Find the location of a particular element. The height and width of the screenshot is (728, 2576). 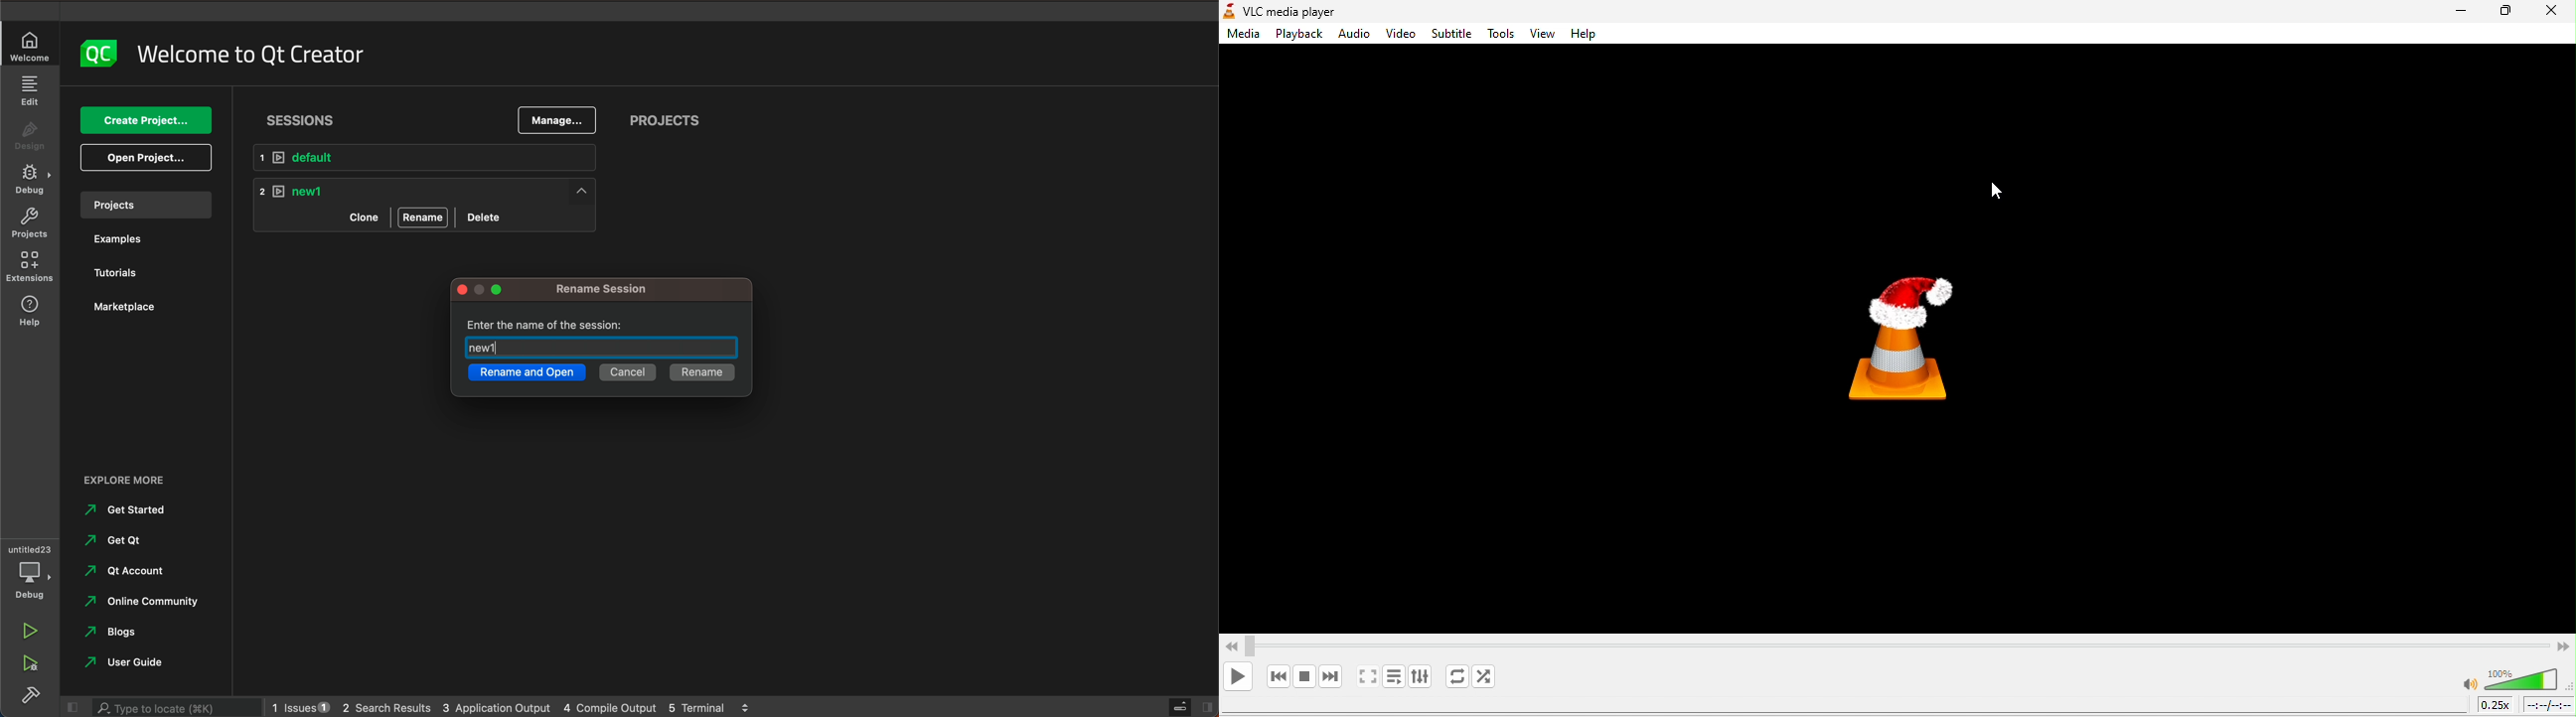

edit is located at coordinates (31, 92).